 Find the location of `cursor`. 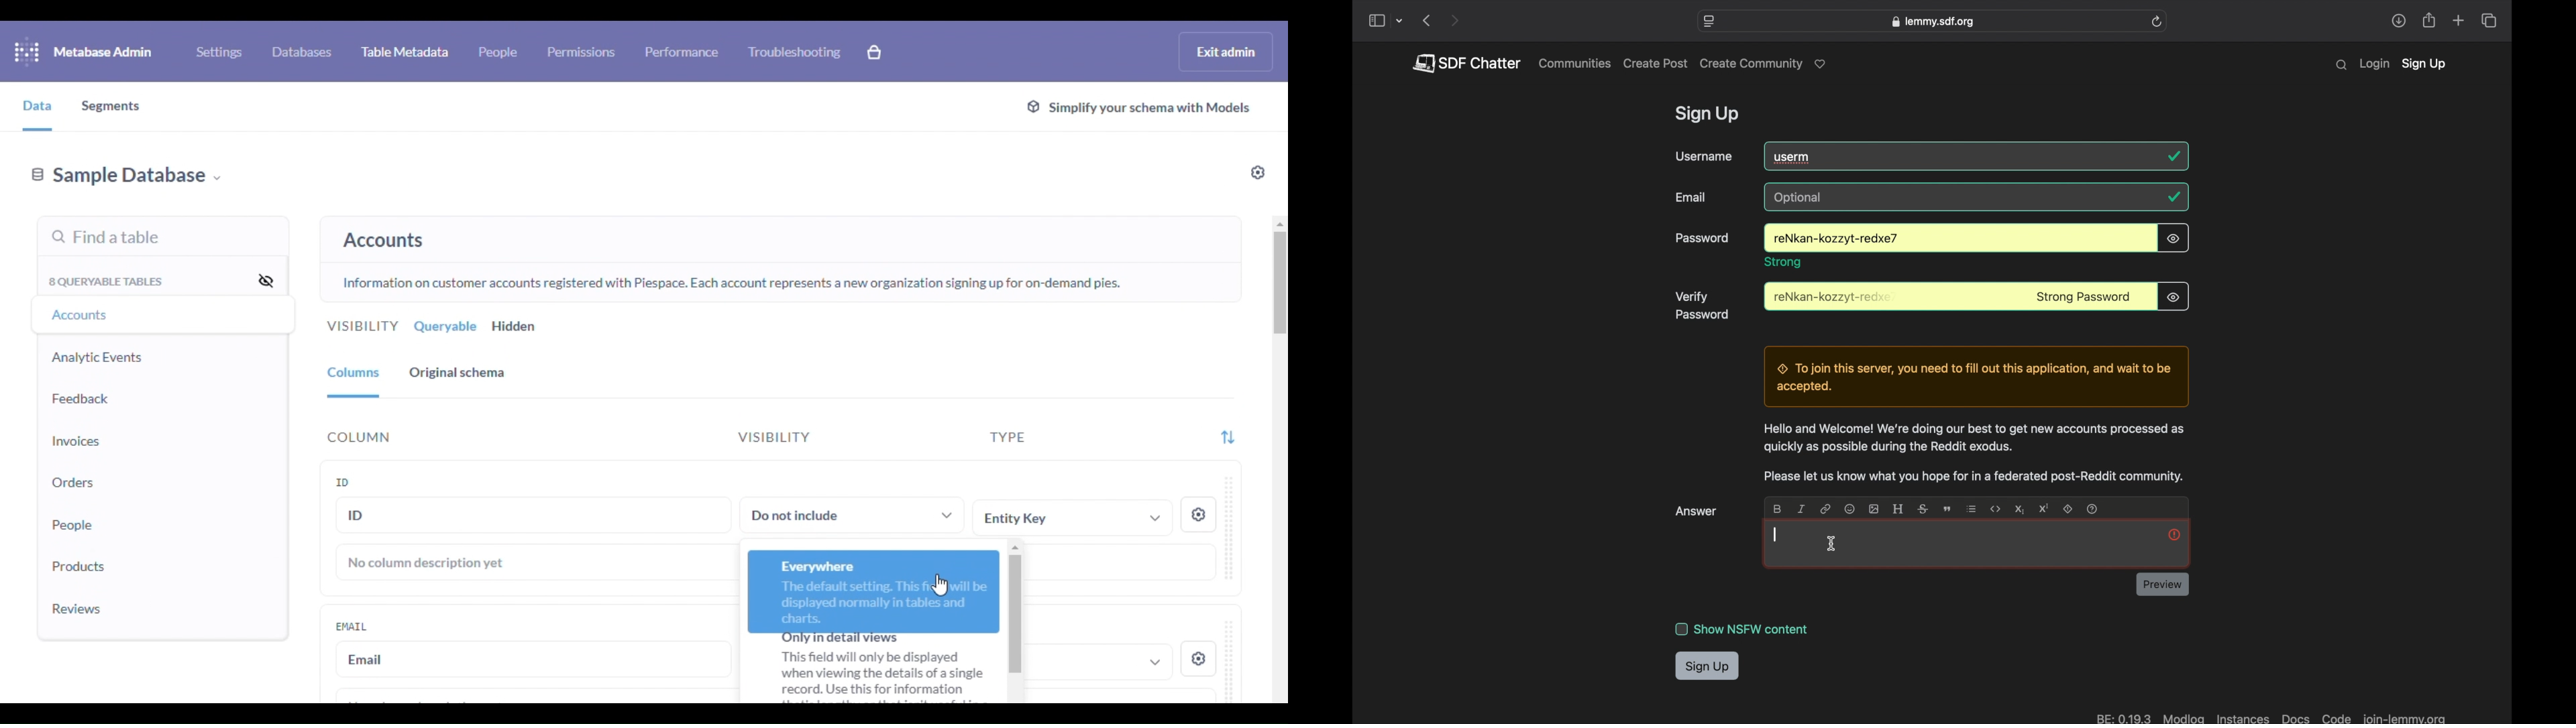

cursor is located at coordinates (939, 585).